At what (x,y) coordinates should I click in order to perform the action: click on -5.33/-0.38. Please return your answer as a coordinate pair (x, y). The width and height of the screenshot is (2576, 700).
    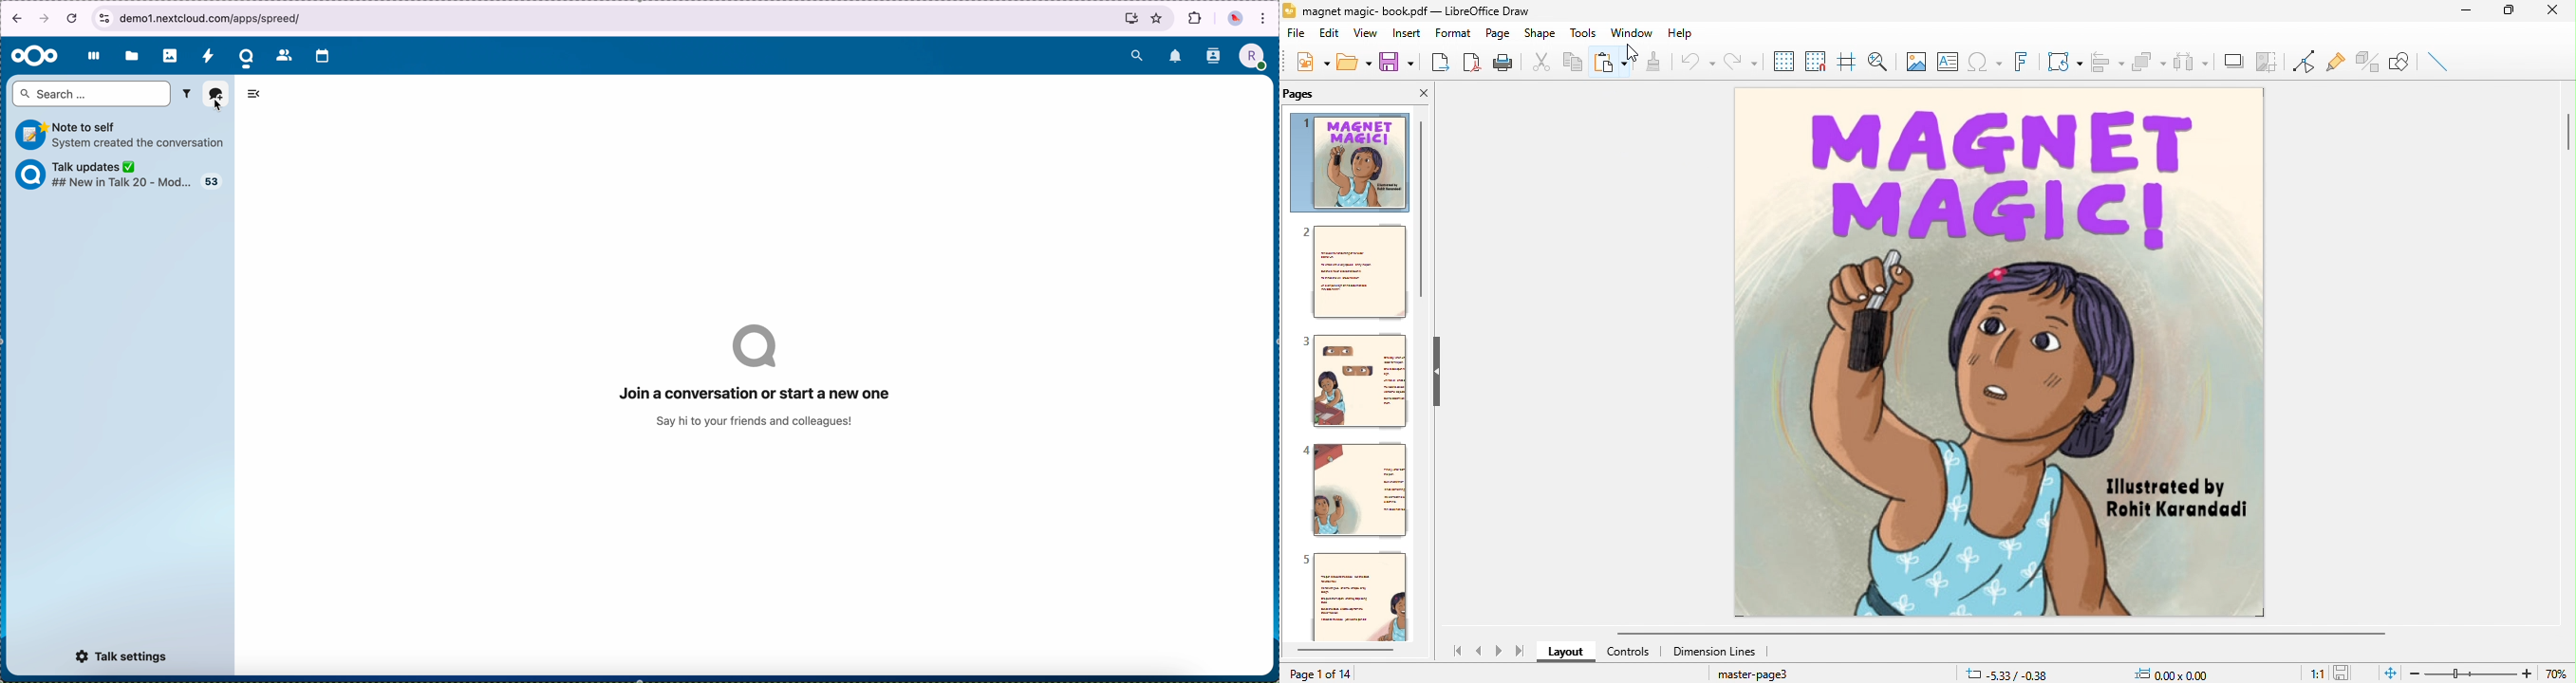
    Looking at the image, I should click on (2007, 671).